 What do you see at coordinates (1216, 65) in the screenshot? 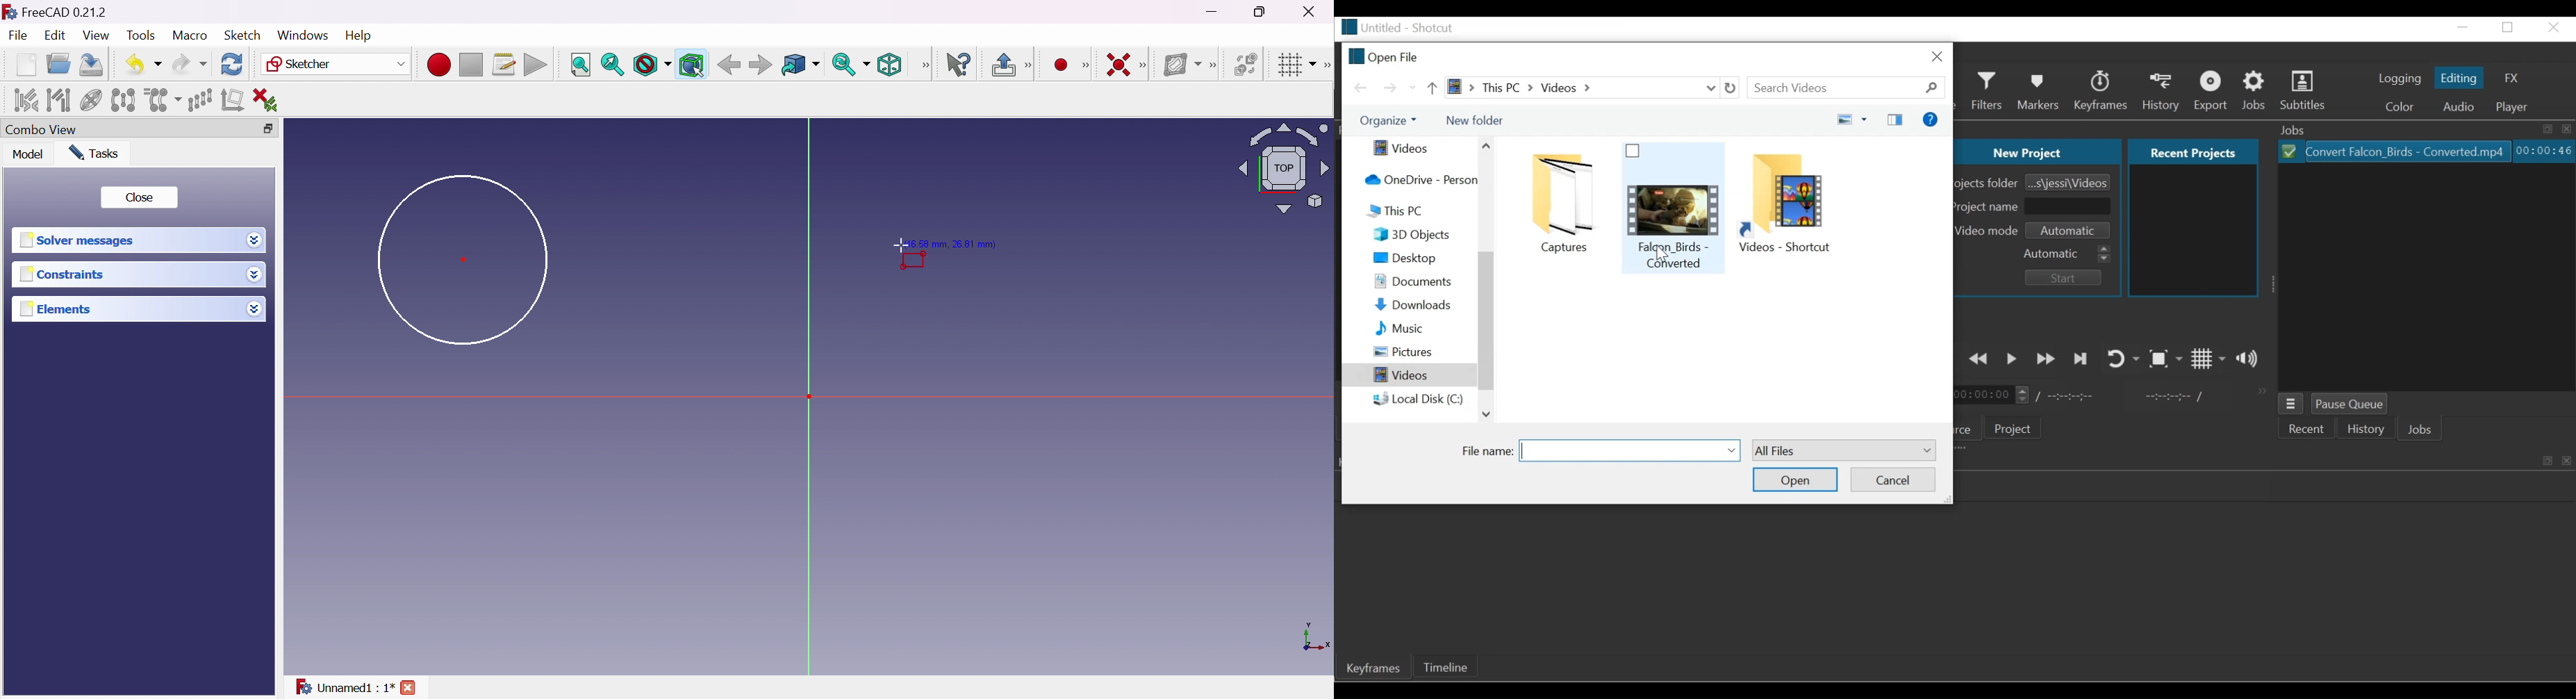
I see `[Sketcher B-spline tools]]` at bounding box center [1216, 65].